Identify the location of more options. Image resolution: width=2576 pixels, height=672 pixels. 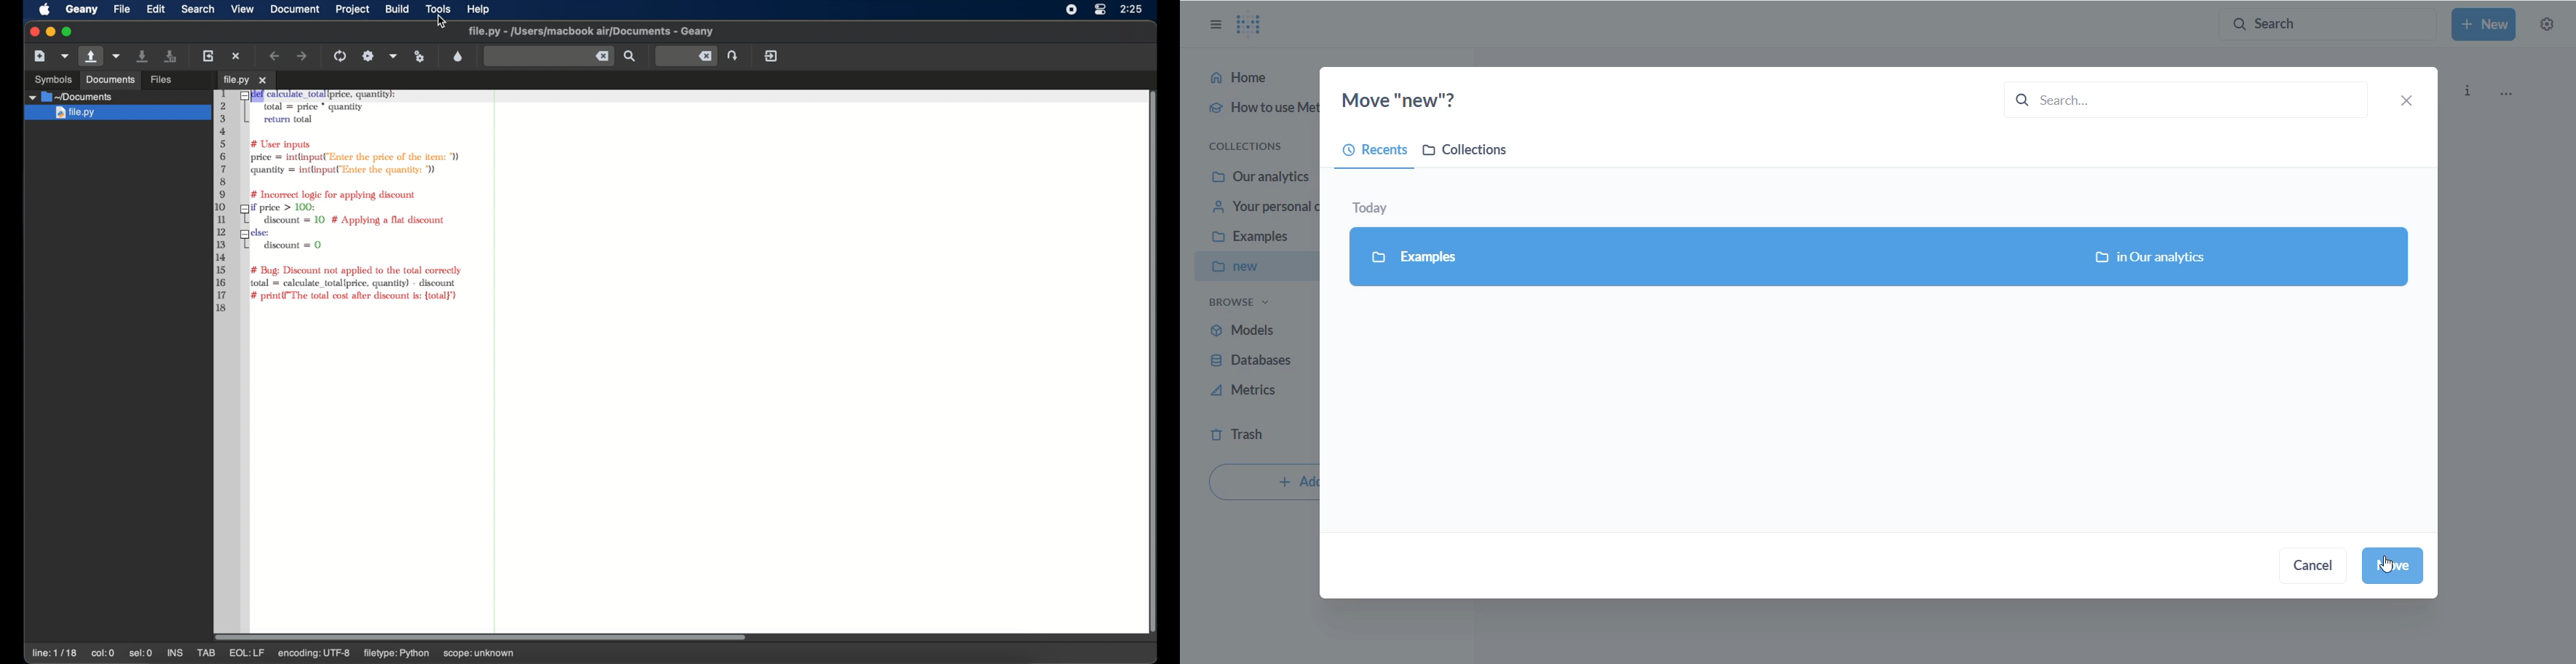
(2513, 95).